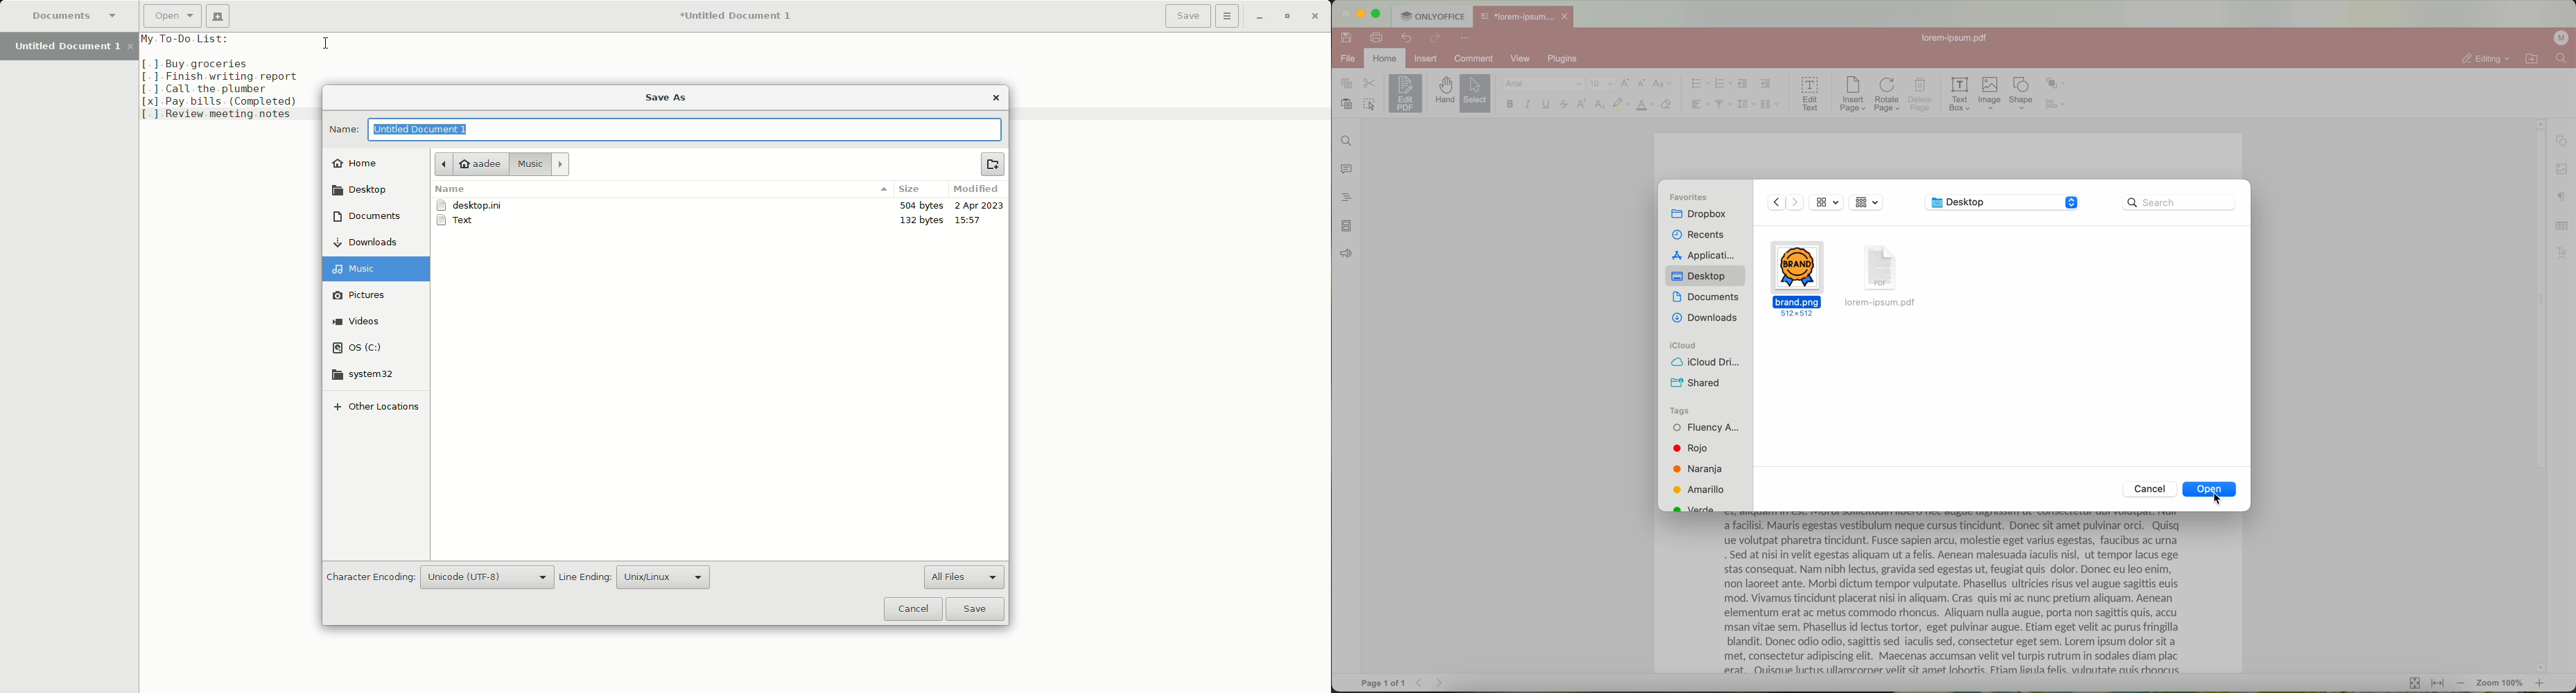 This screenshot has height=700, width=2576. What do you see at coordinates (366, 190) in the screenshot?
I see `Desktop` at bounding box center [366, 190].